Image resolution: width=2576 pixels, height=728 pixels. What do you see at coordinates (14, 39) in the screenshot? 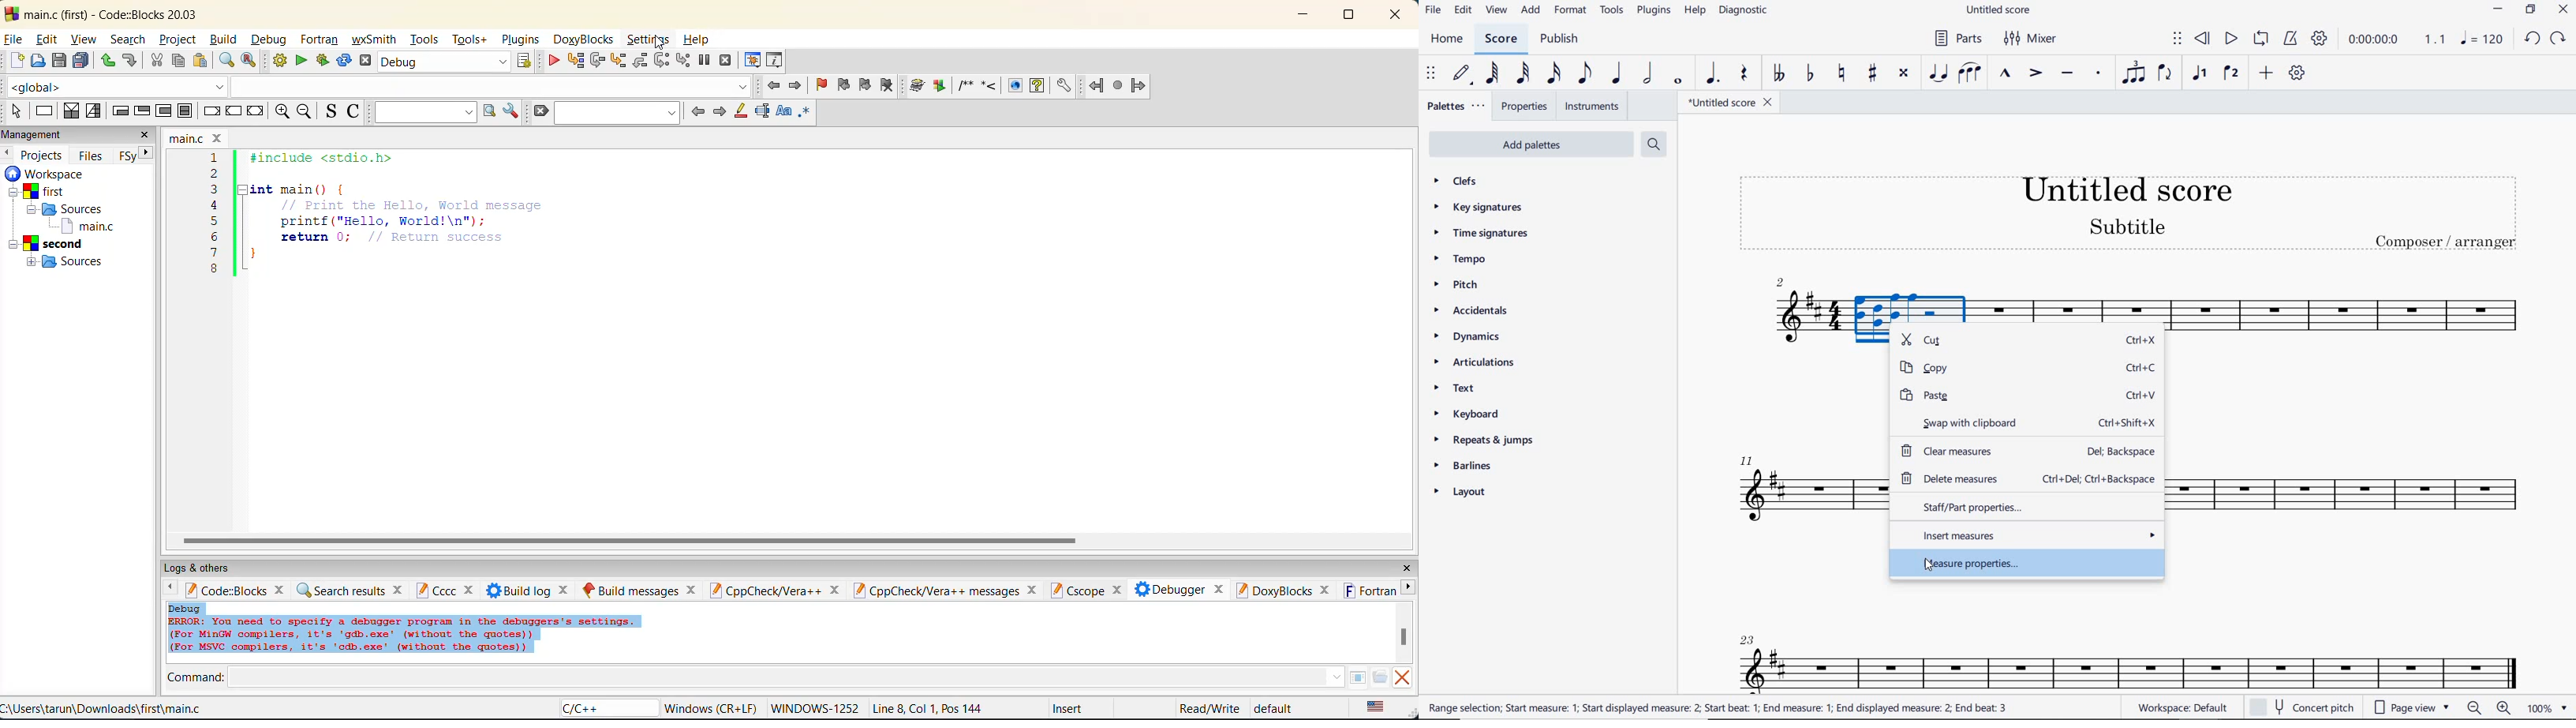
I see `file` at bounding box center [14, 39].